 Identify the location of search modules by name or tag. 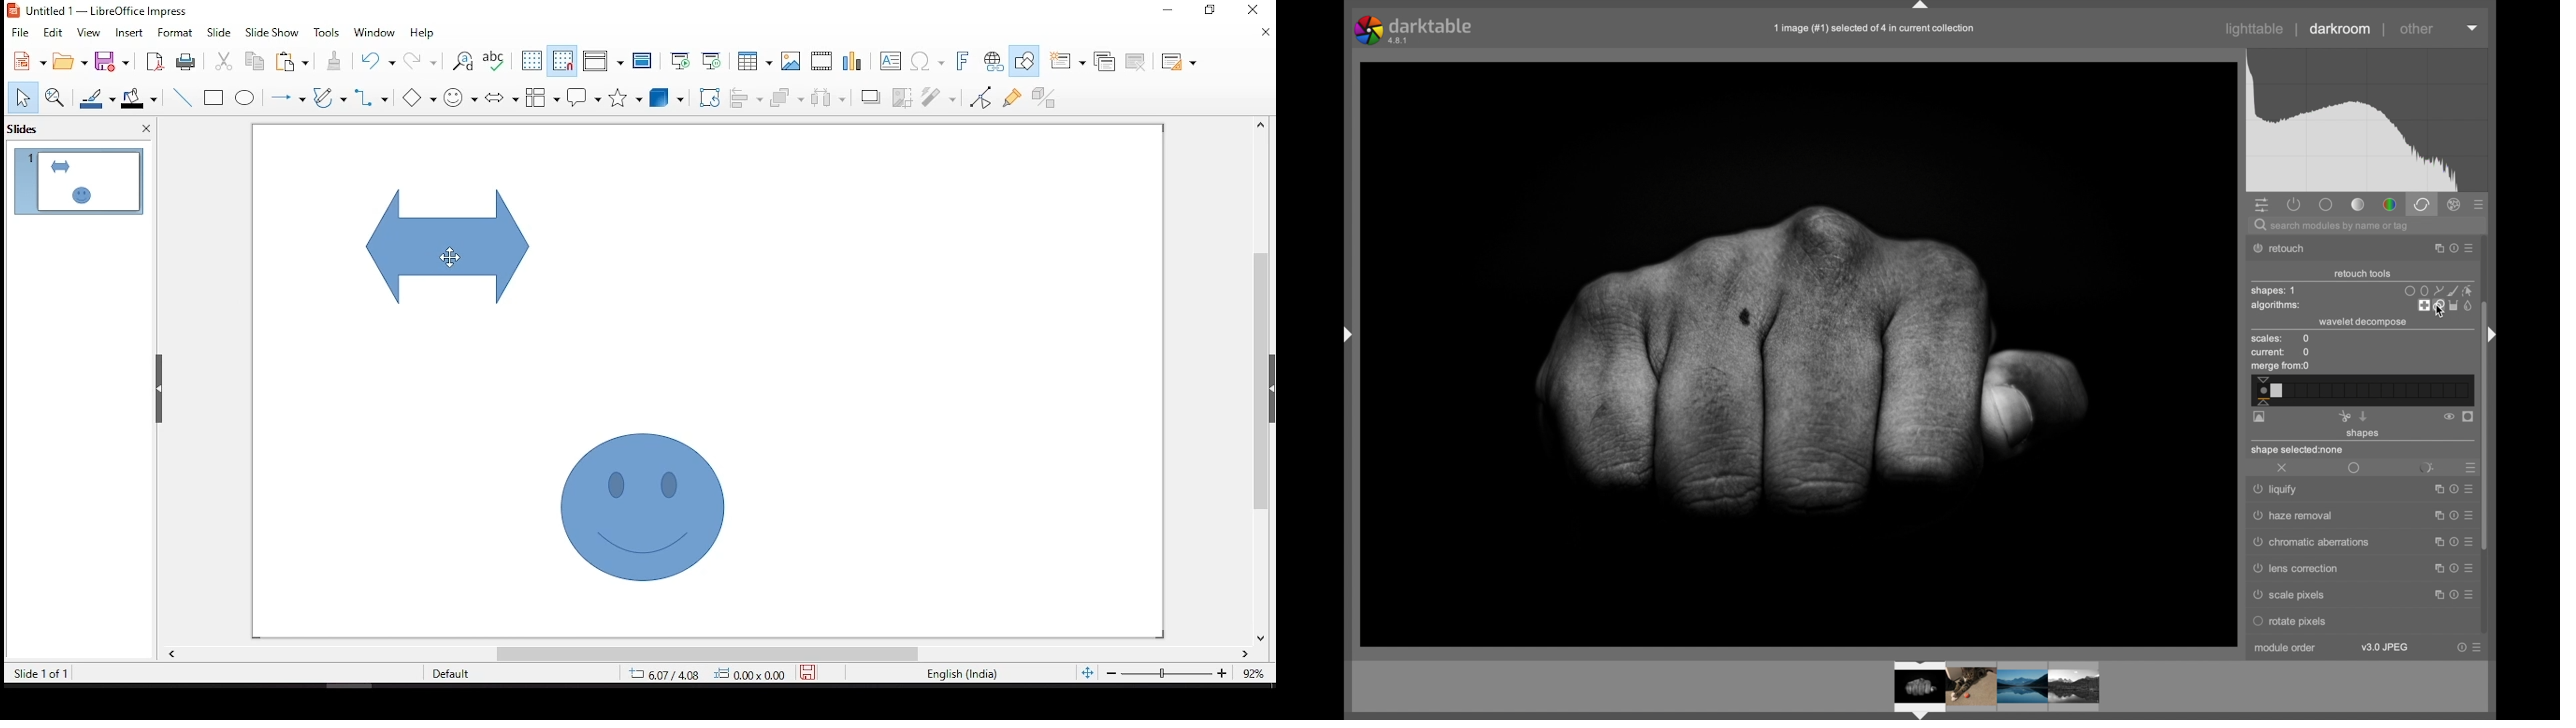
(2333, 227).